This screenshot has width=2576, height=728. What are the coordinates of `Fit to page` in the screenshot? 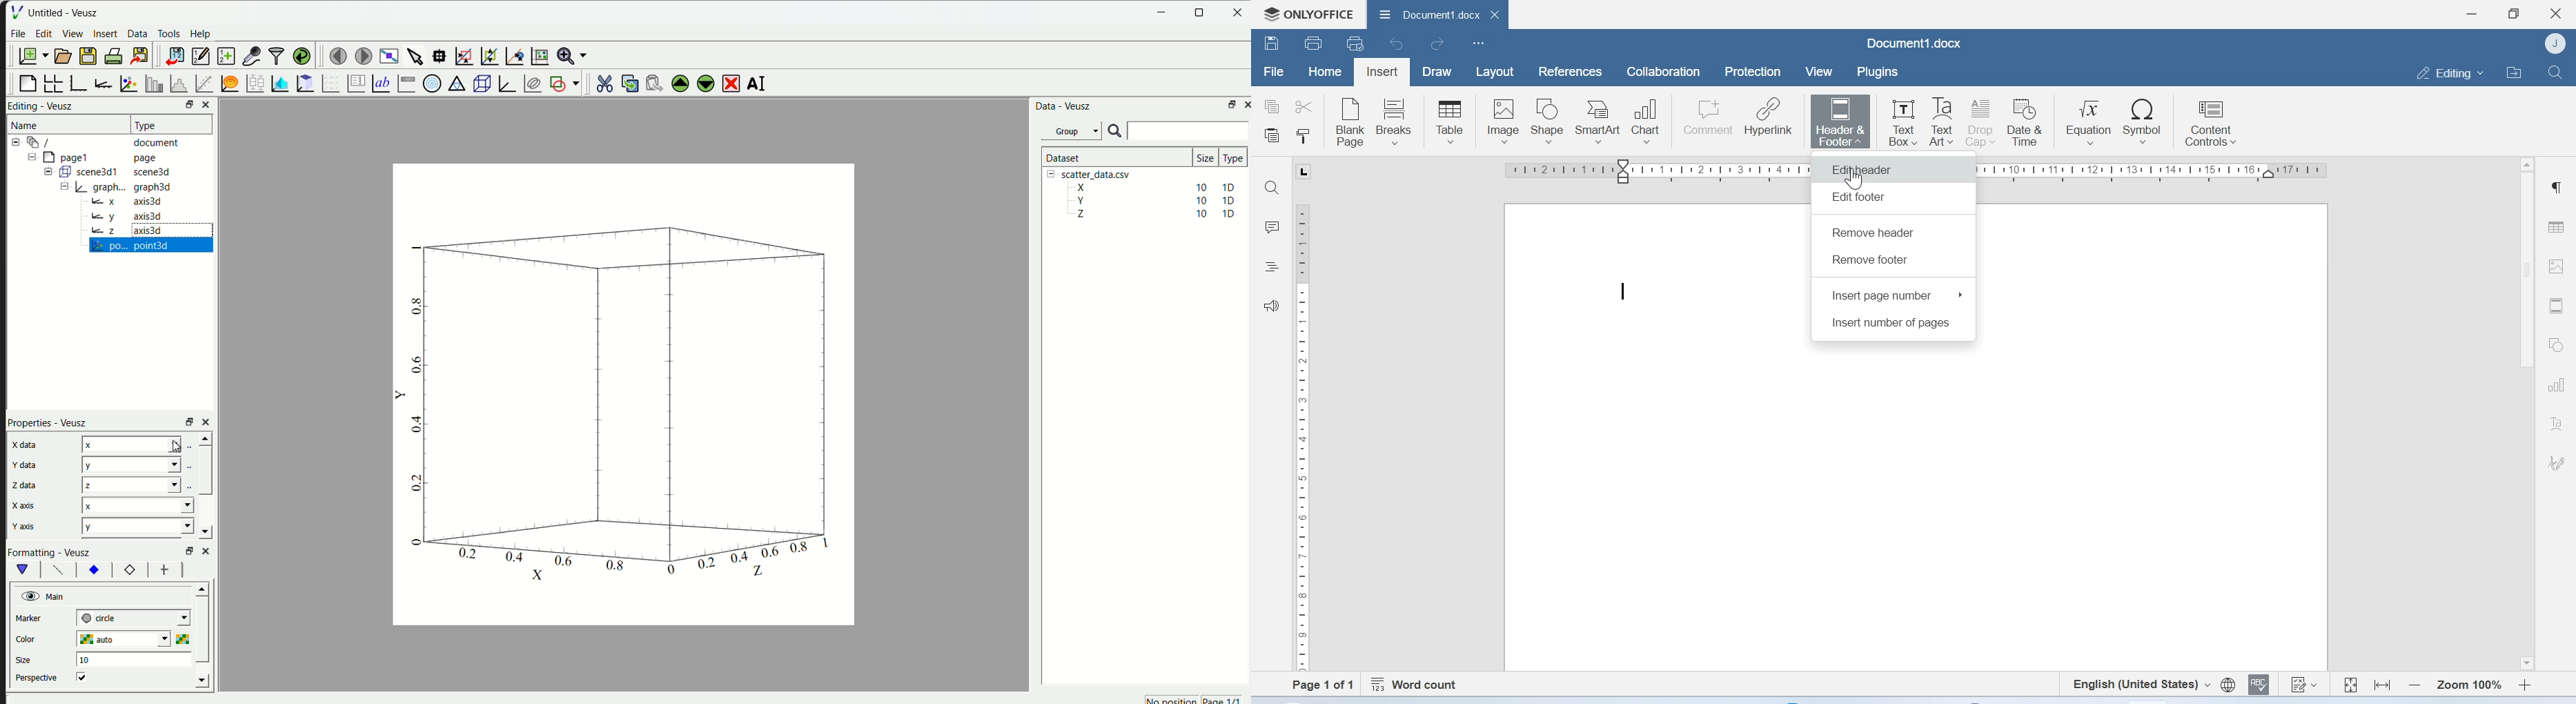 It's located at (2350, 683).